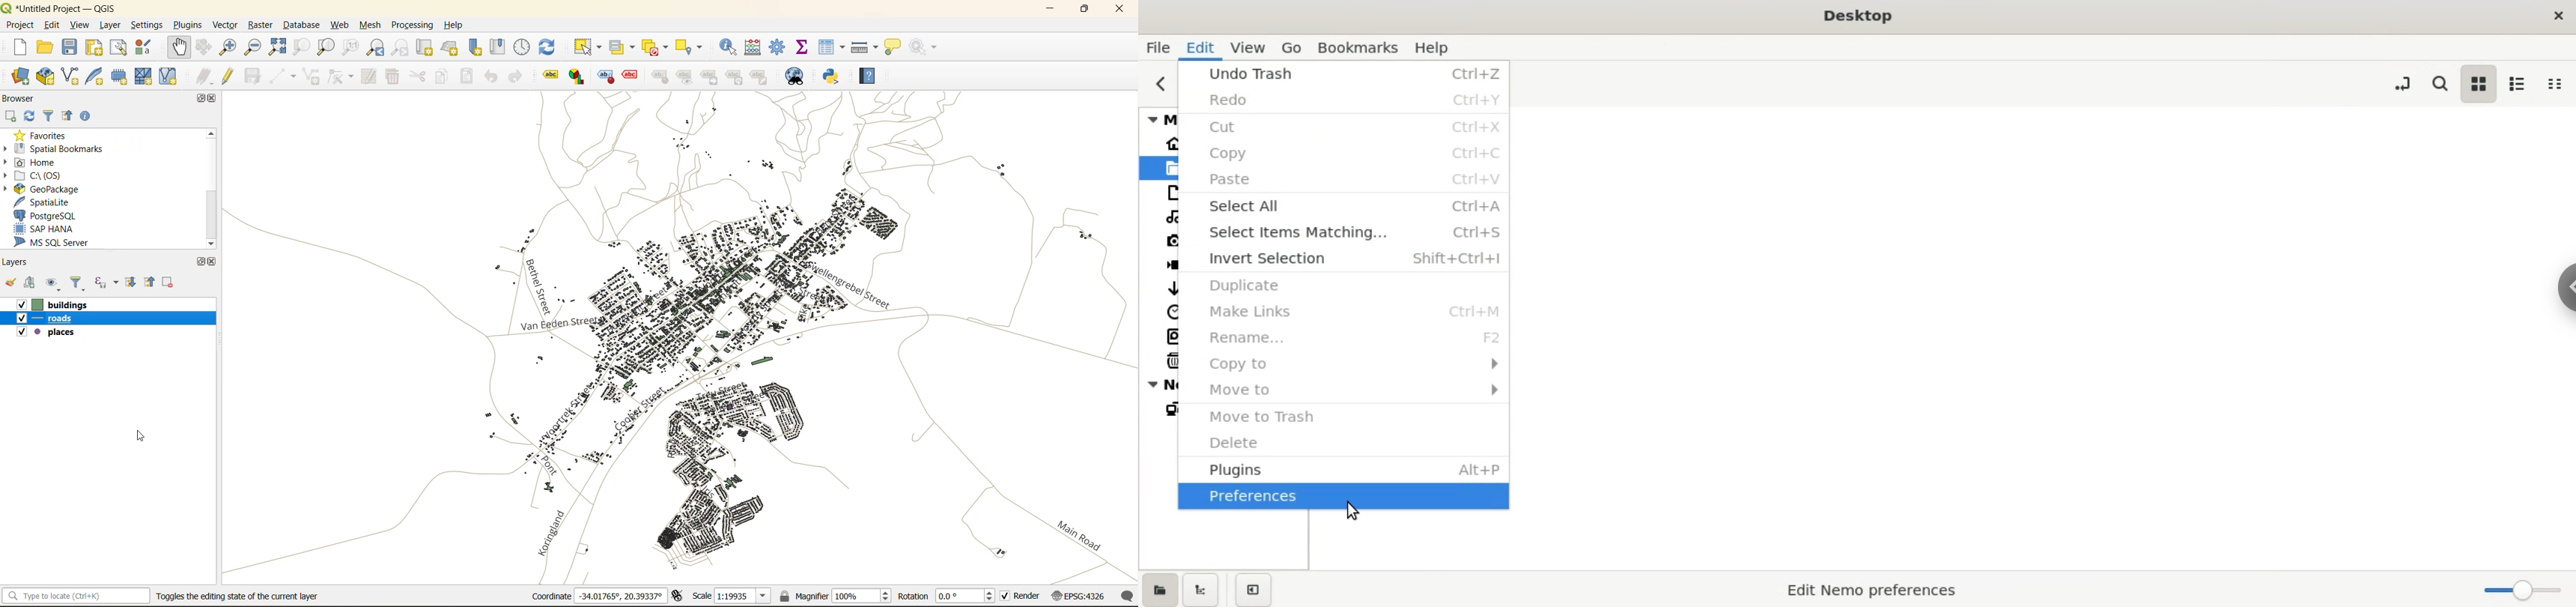  I want to click on show layout, so click(118, 50).